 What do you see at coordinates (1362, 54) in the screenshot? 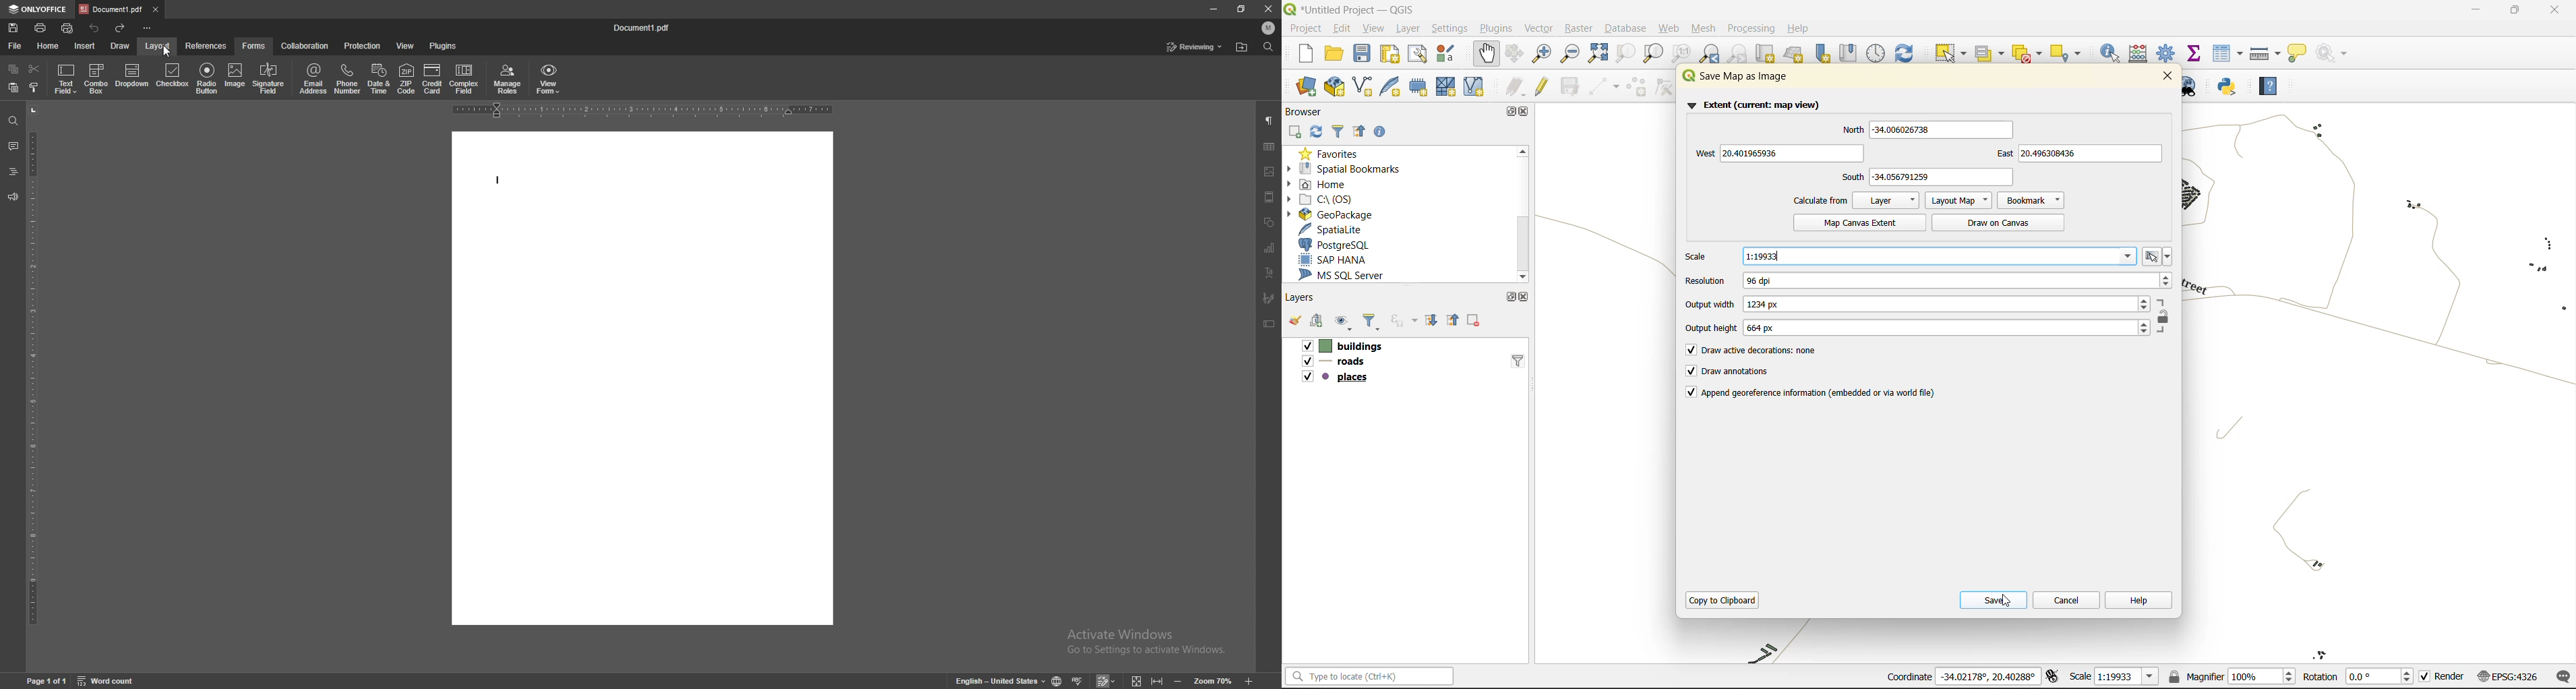
I see `save` at bounding box center [1362, 54].